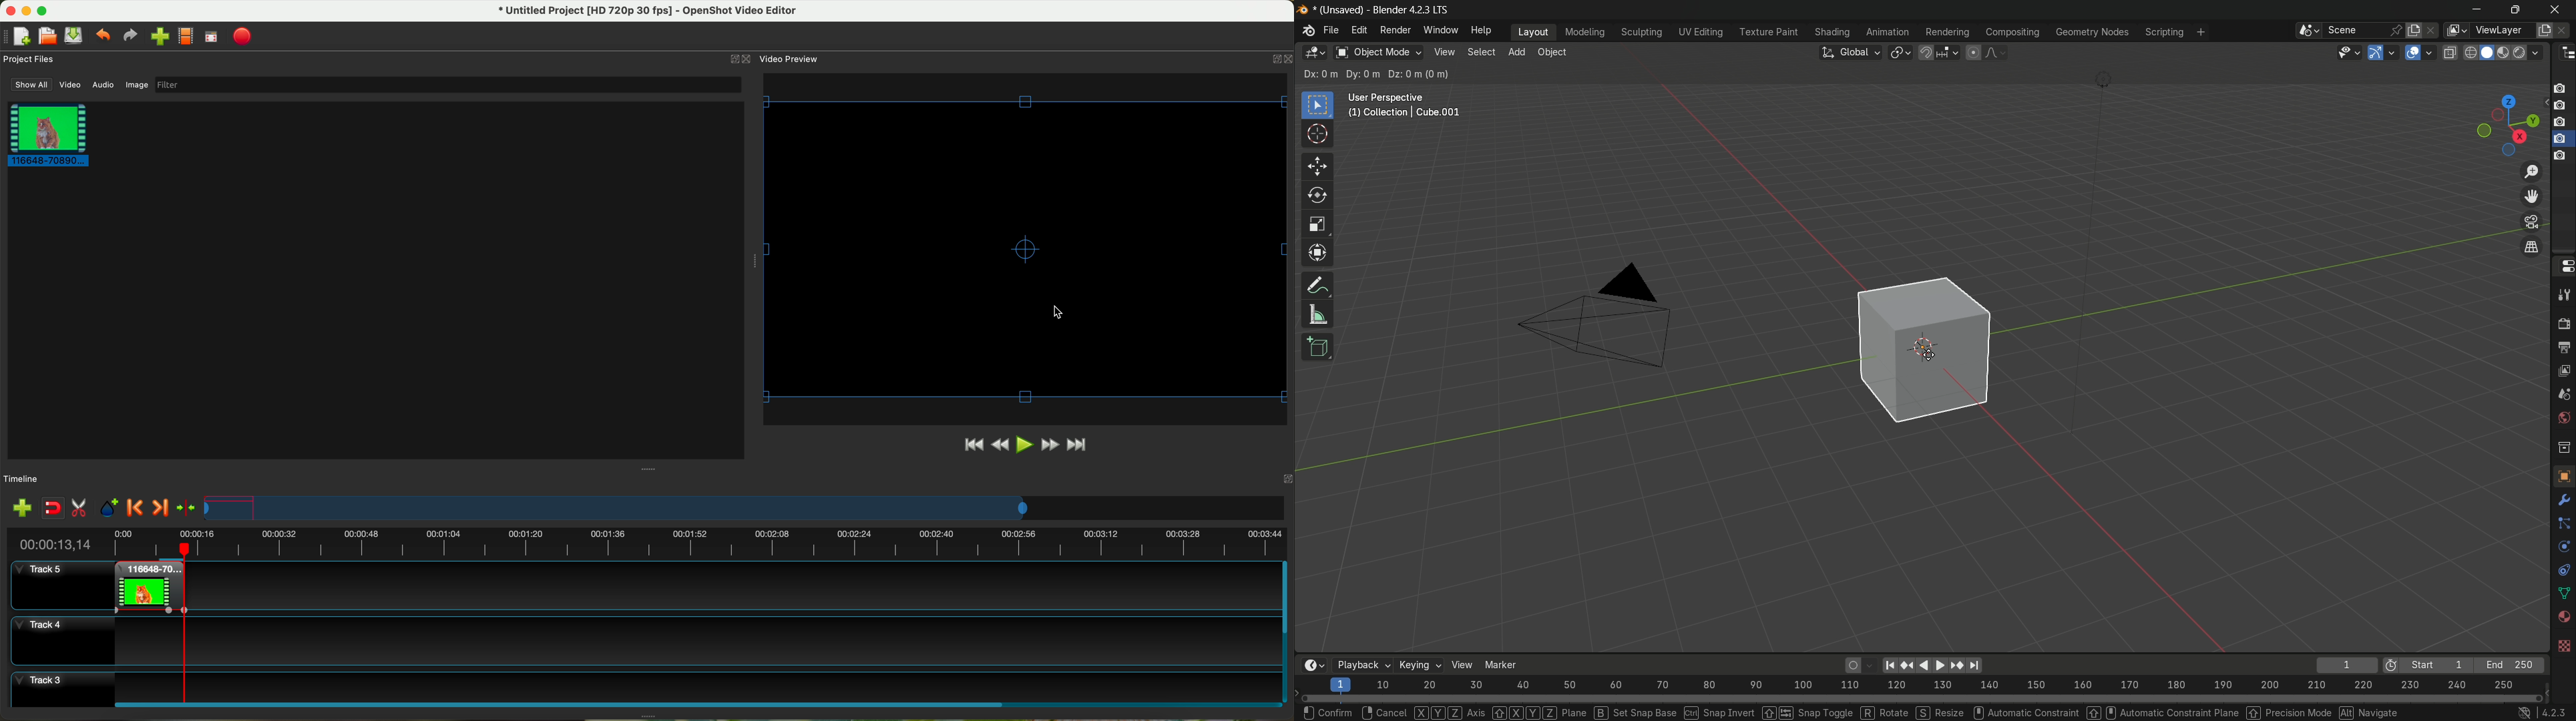 The width and height of the screenshot is (2576, 728). What do you see at coordinates (1409, 107) in the screenshot?
I see `User Perspective` at bounding box center [1409, 107].